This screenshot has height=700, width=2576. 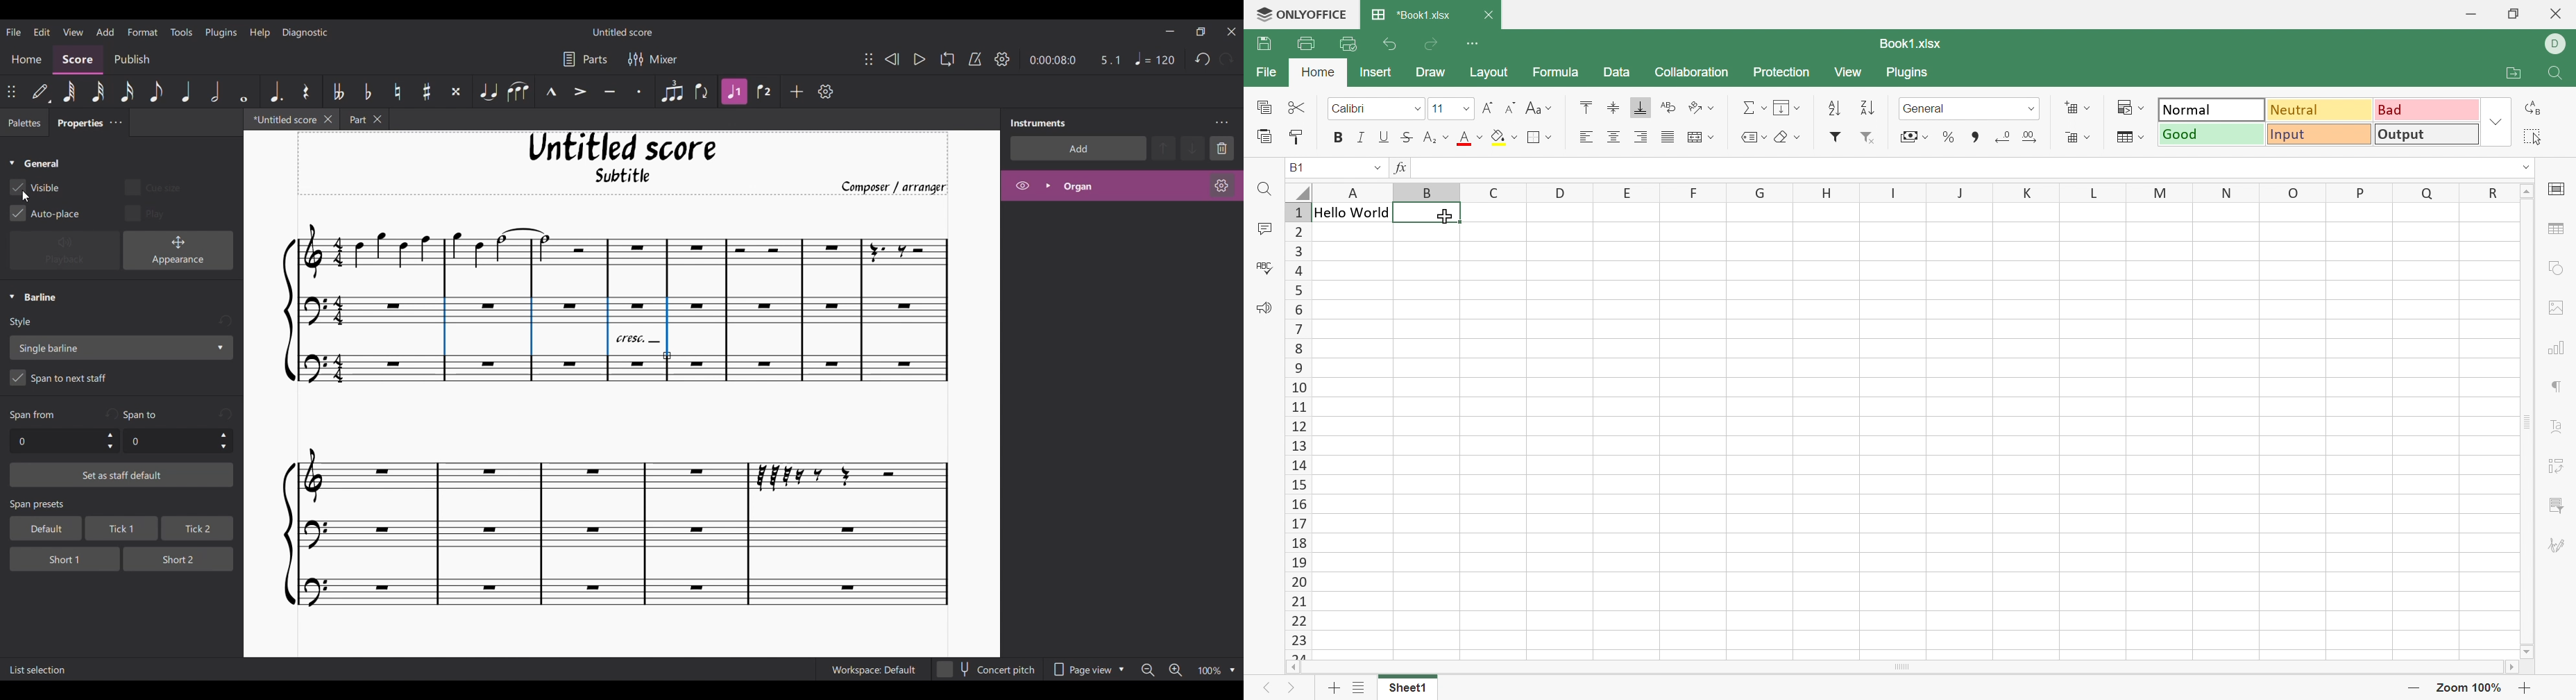 I want to click on Rewind, so click(x=891, y=59).